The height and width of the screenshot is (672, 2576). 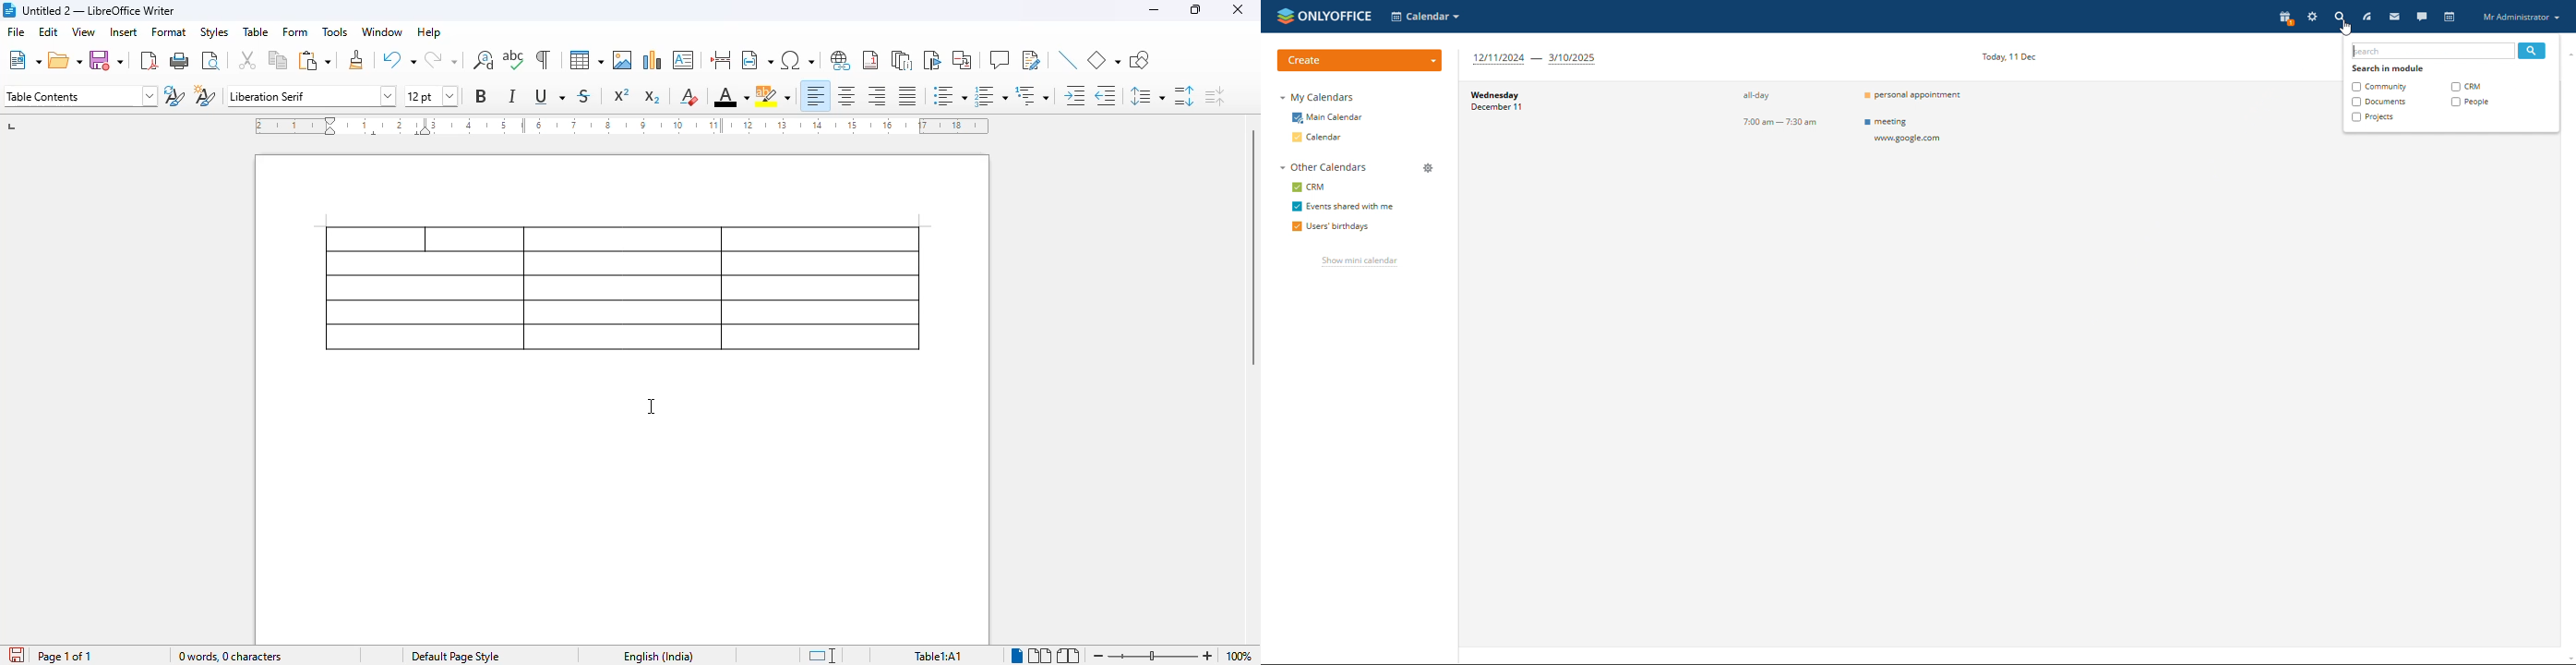 I want to click on basic shapes, so click(x=1104, y=60).